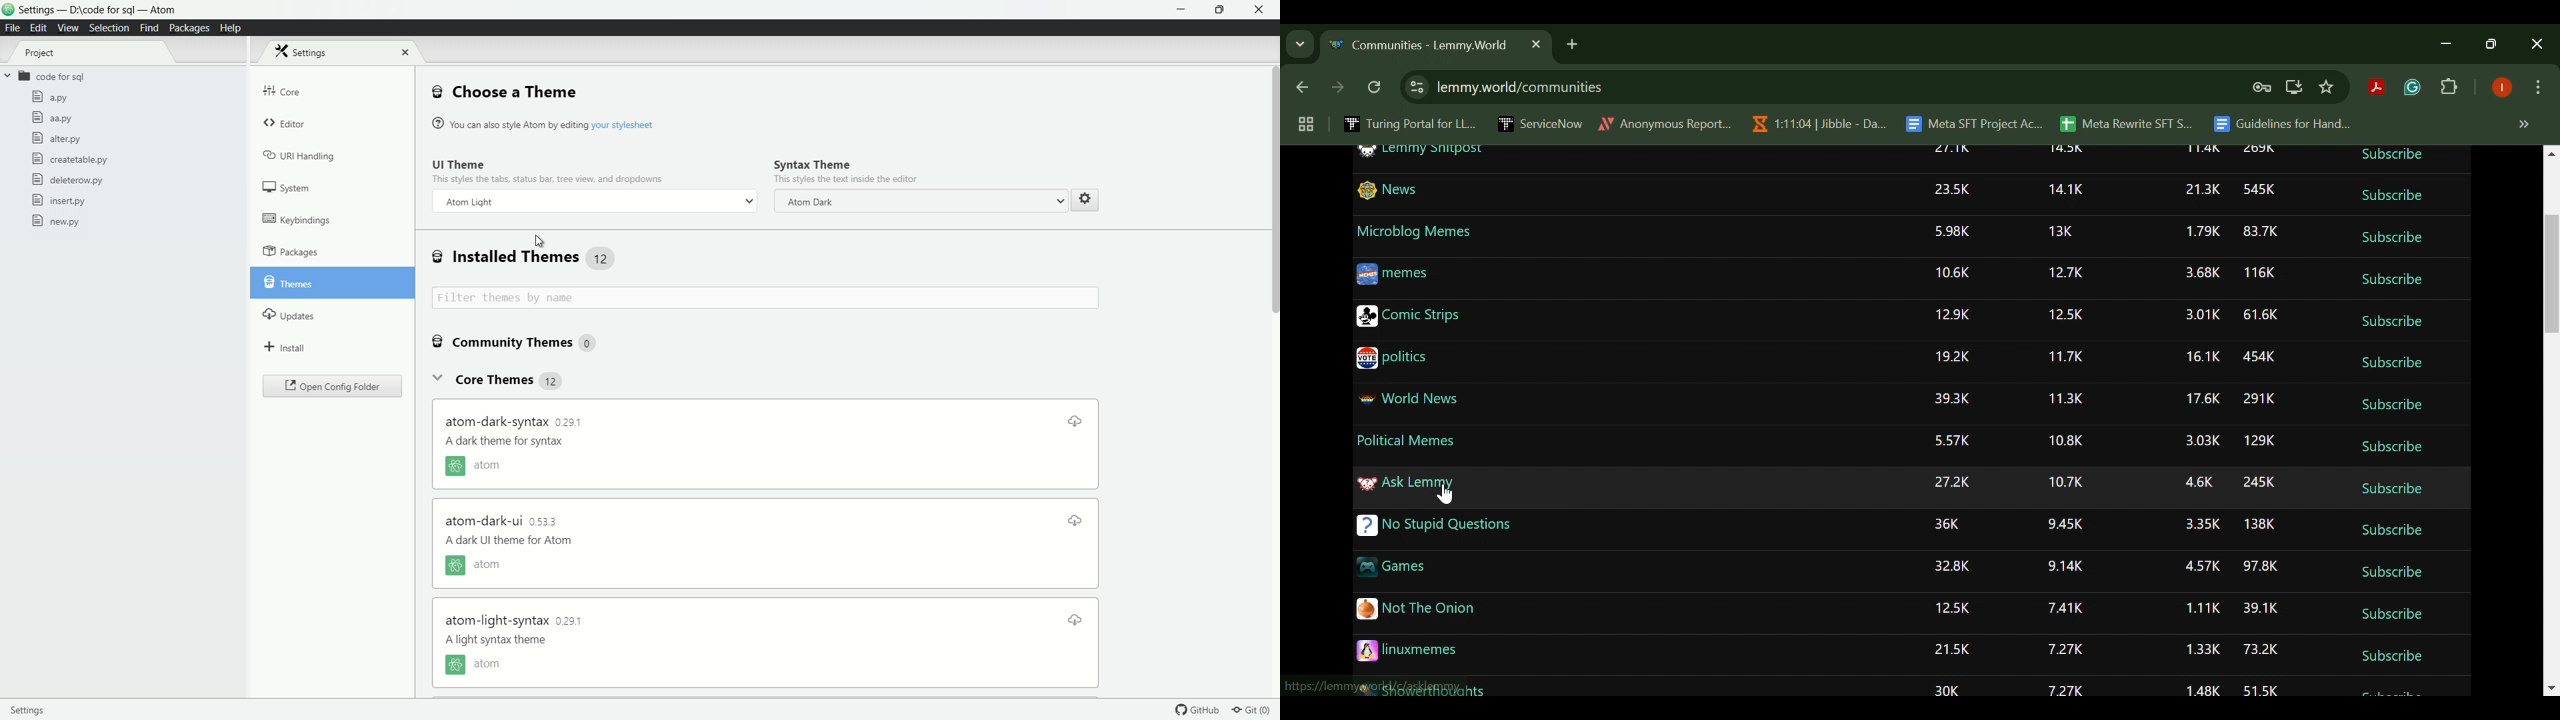 The height and width of the screenshot is (728, 2576). I want to click on 9.45K, so click(2062, 521).